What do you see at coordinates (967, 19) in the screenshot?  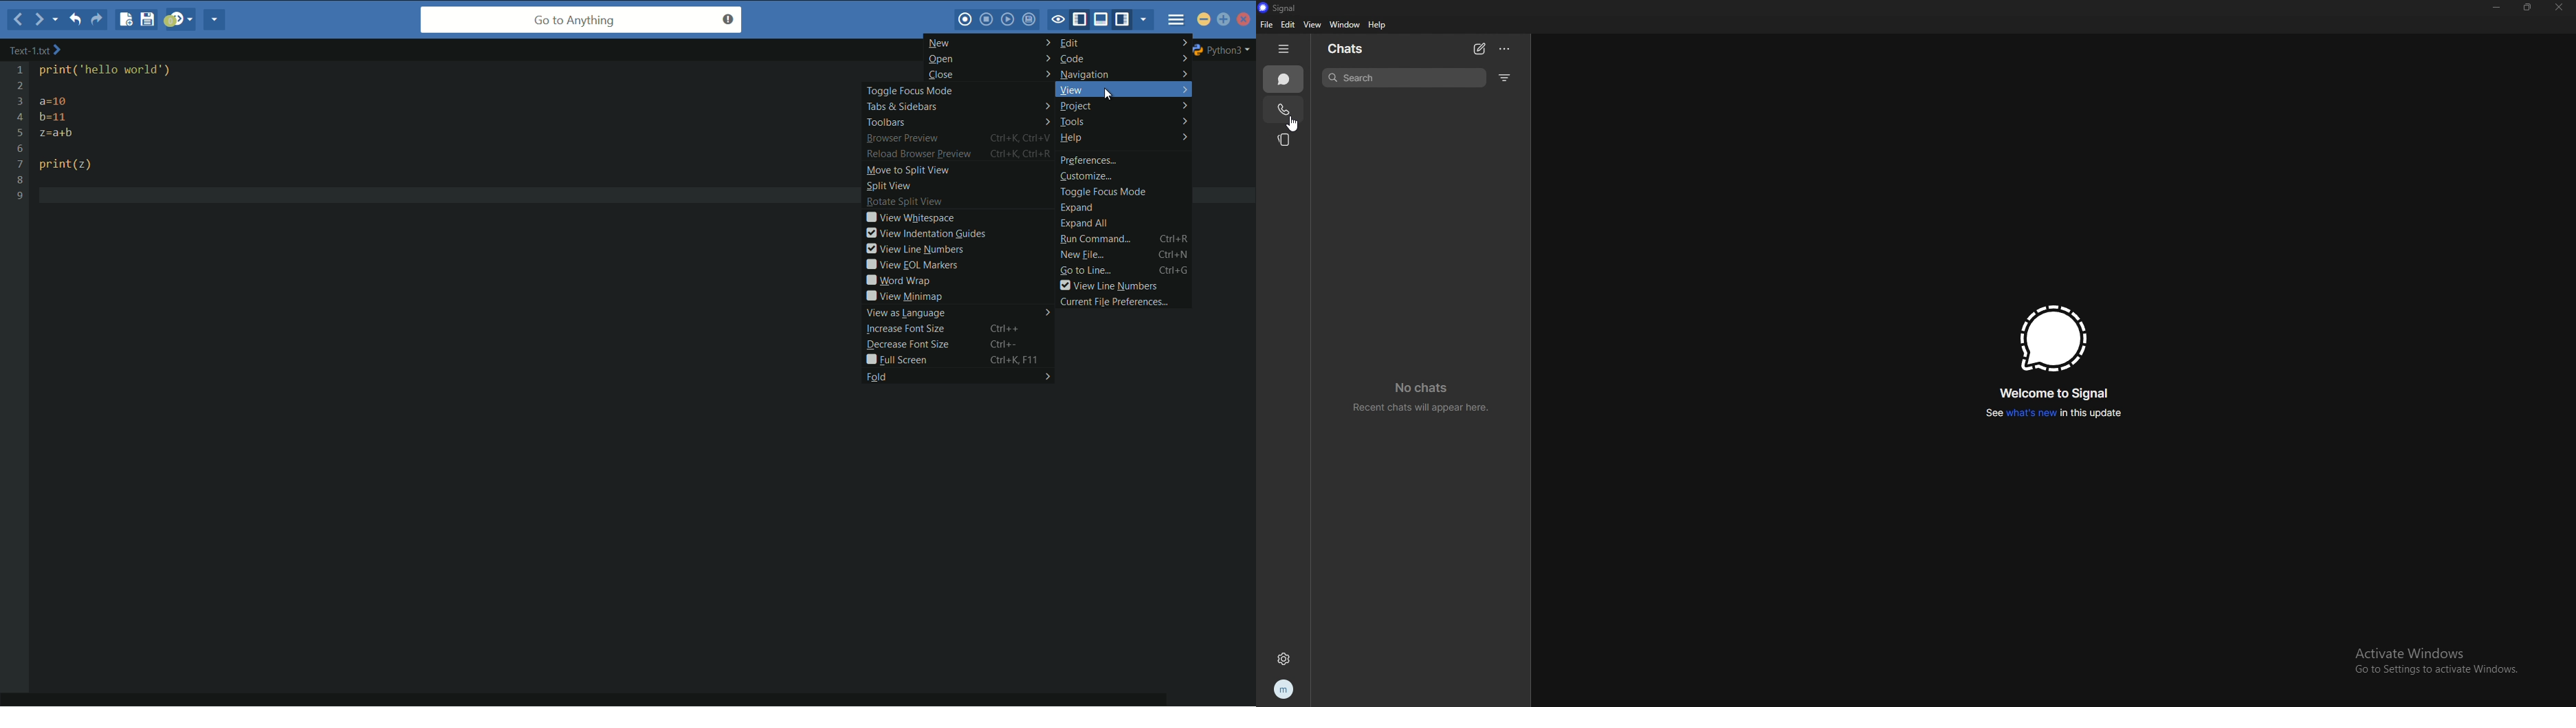 I see `record macro` at bounding box center [967, 19].